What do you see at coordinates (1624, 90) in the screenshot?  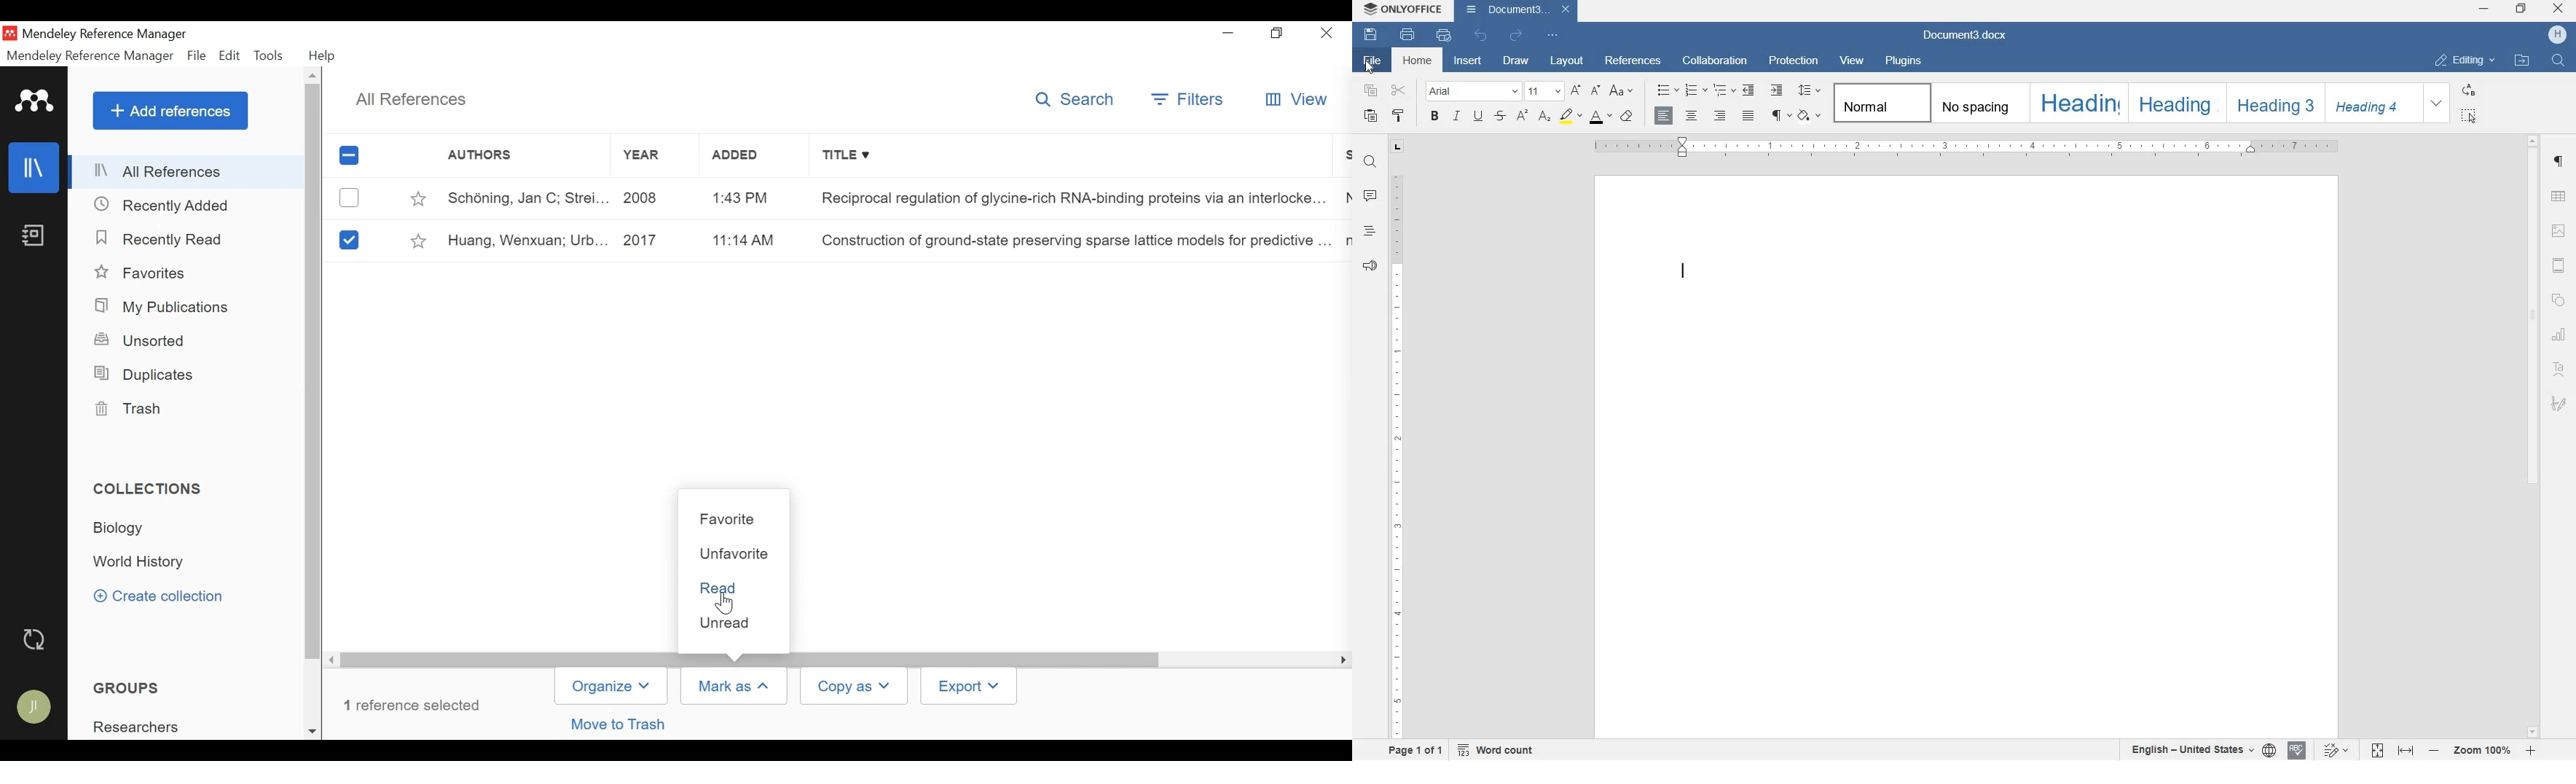 I see `change case` at bounding box center [1624, 90].